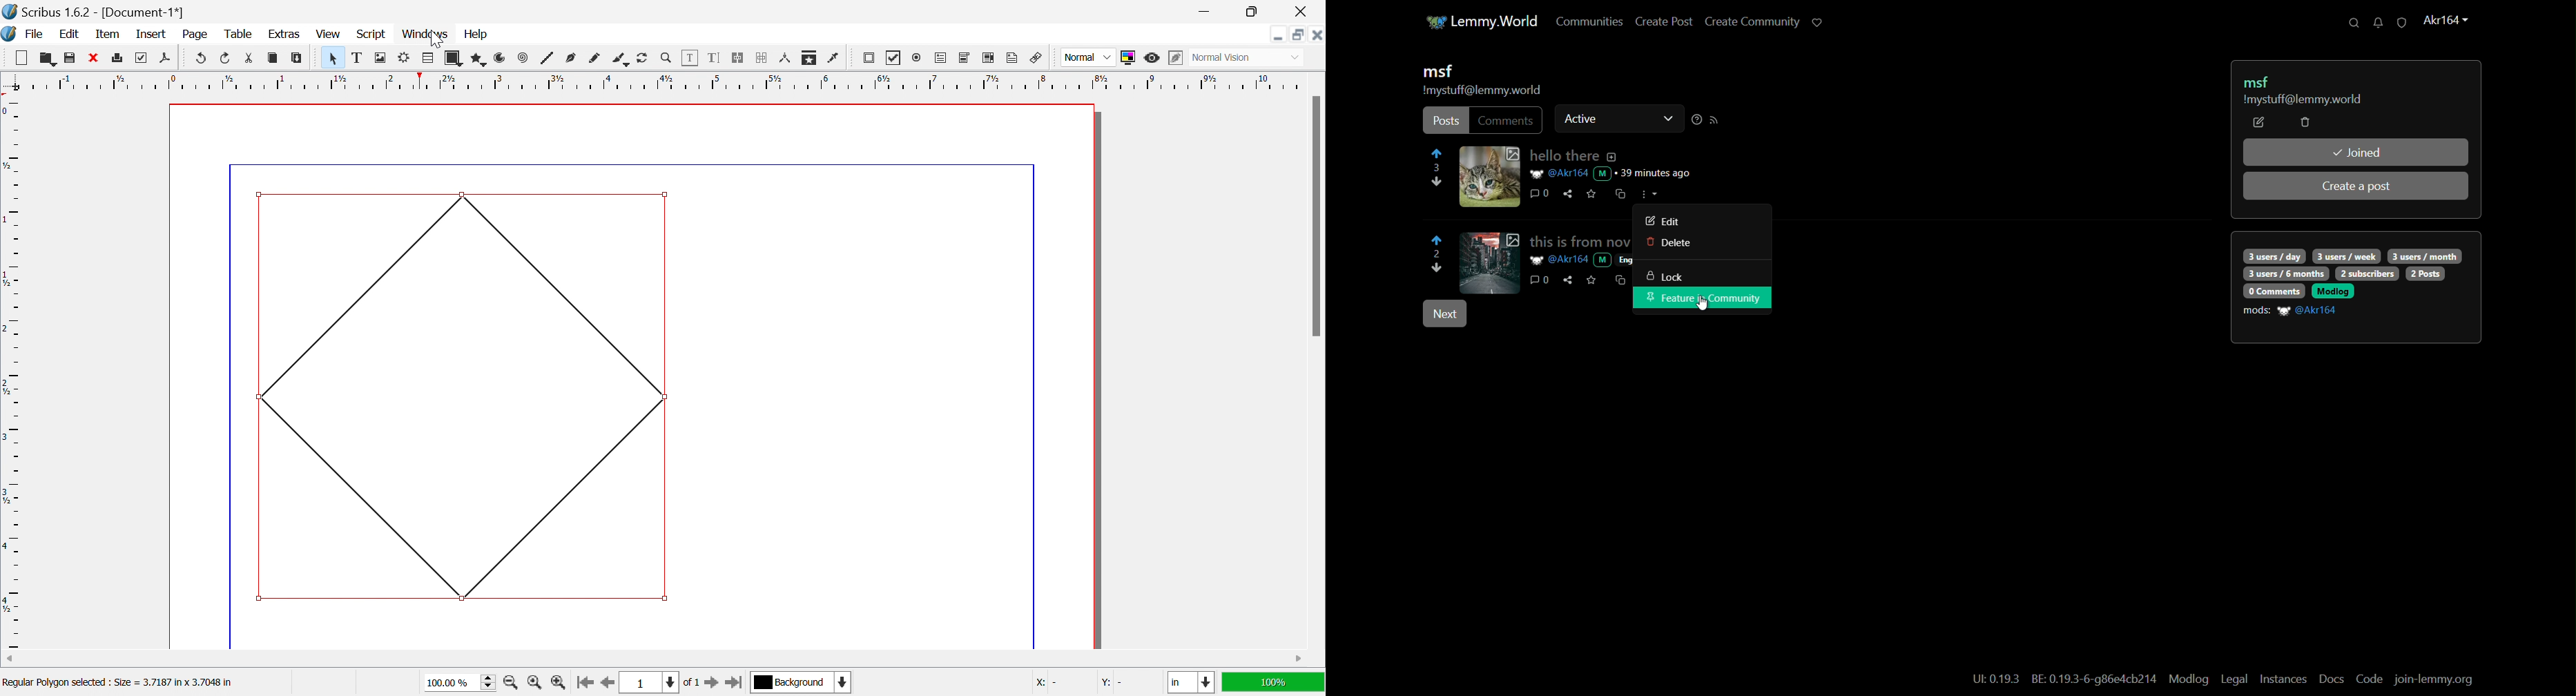 The image size is (2576, 700). I want to click on Zoom in by the stepping value in Tools preferences, so click(558, 686).